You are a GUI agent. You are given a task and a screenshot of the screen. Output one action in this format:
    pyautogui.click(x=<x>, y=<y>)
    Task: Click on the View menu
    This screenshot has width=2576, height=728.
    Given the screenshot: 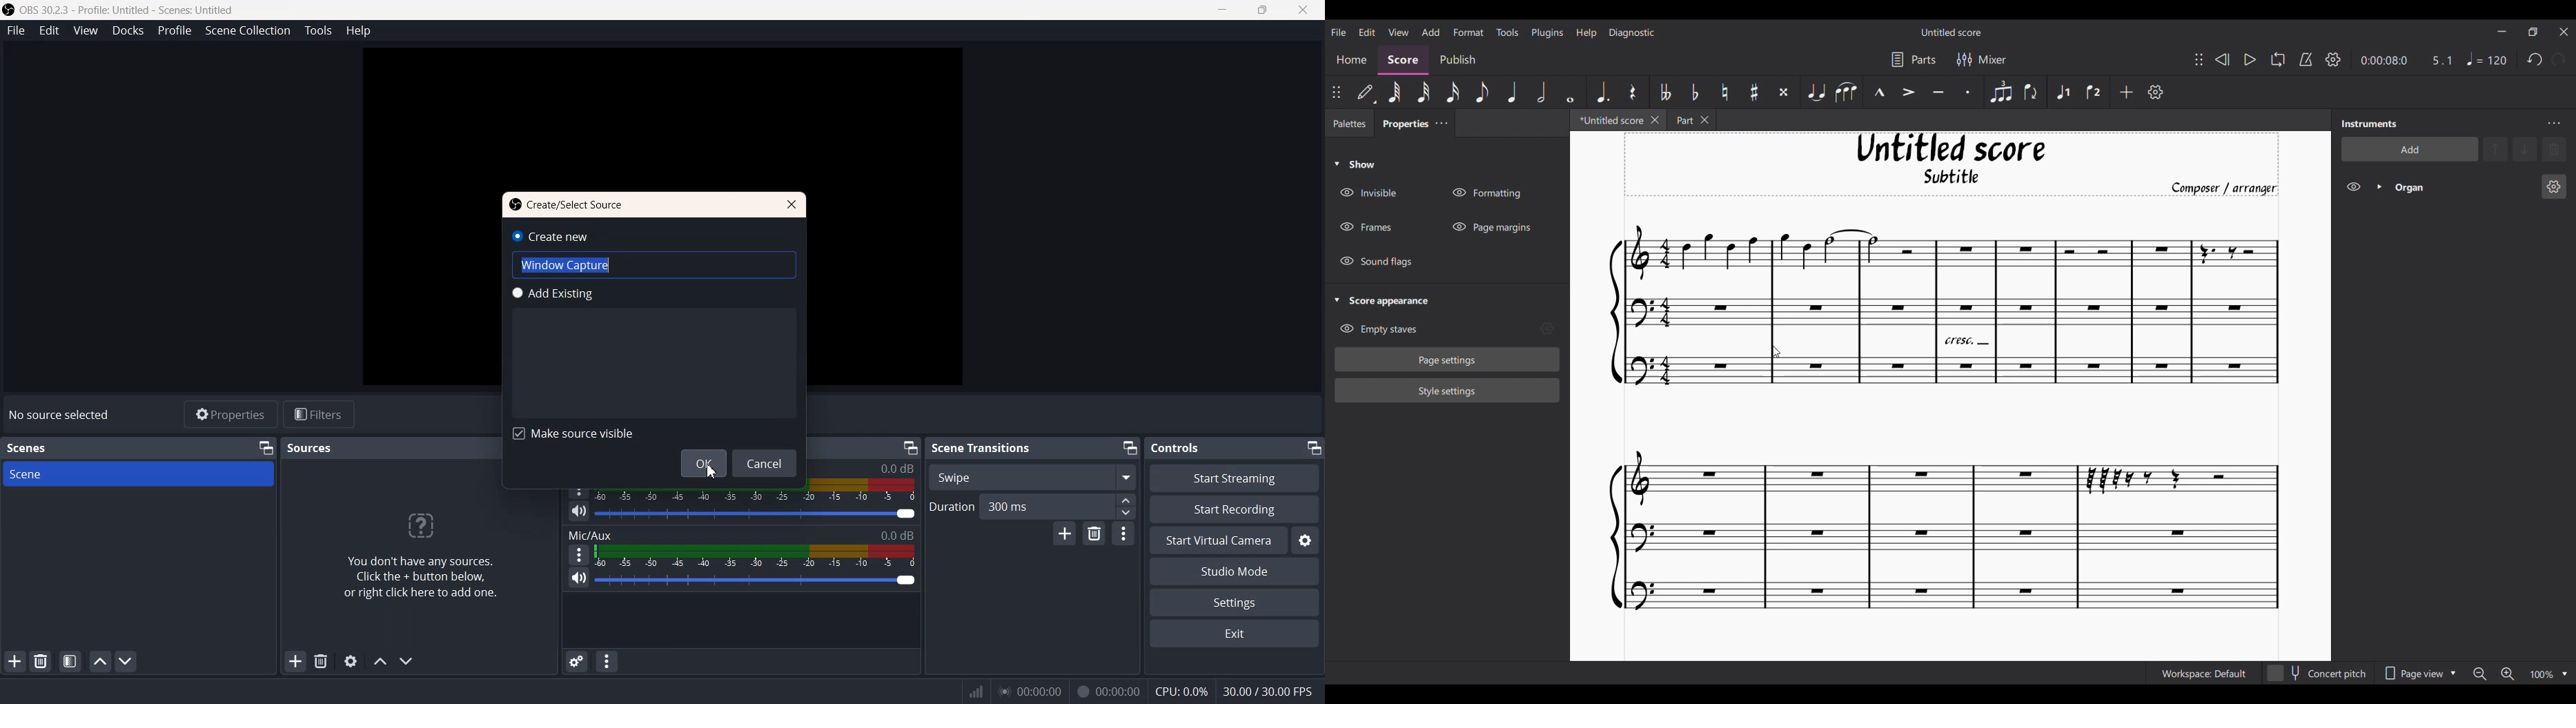 What is the action you would take?
    pyautogui.click(x=1398, y=31)
    